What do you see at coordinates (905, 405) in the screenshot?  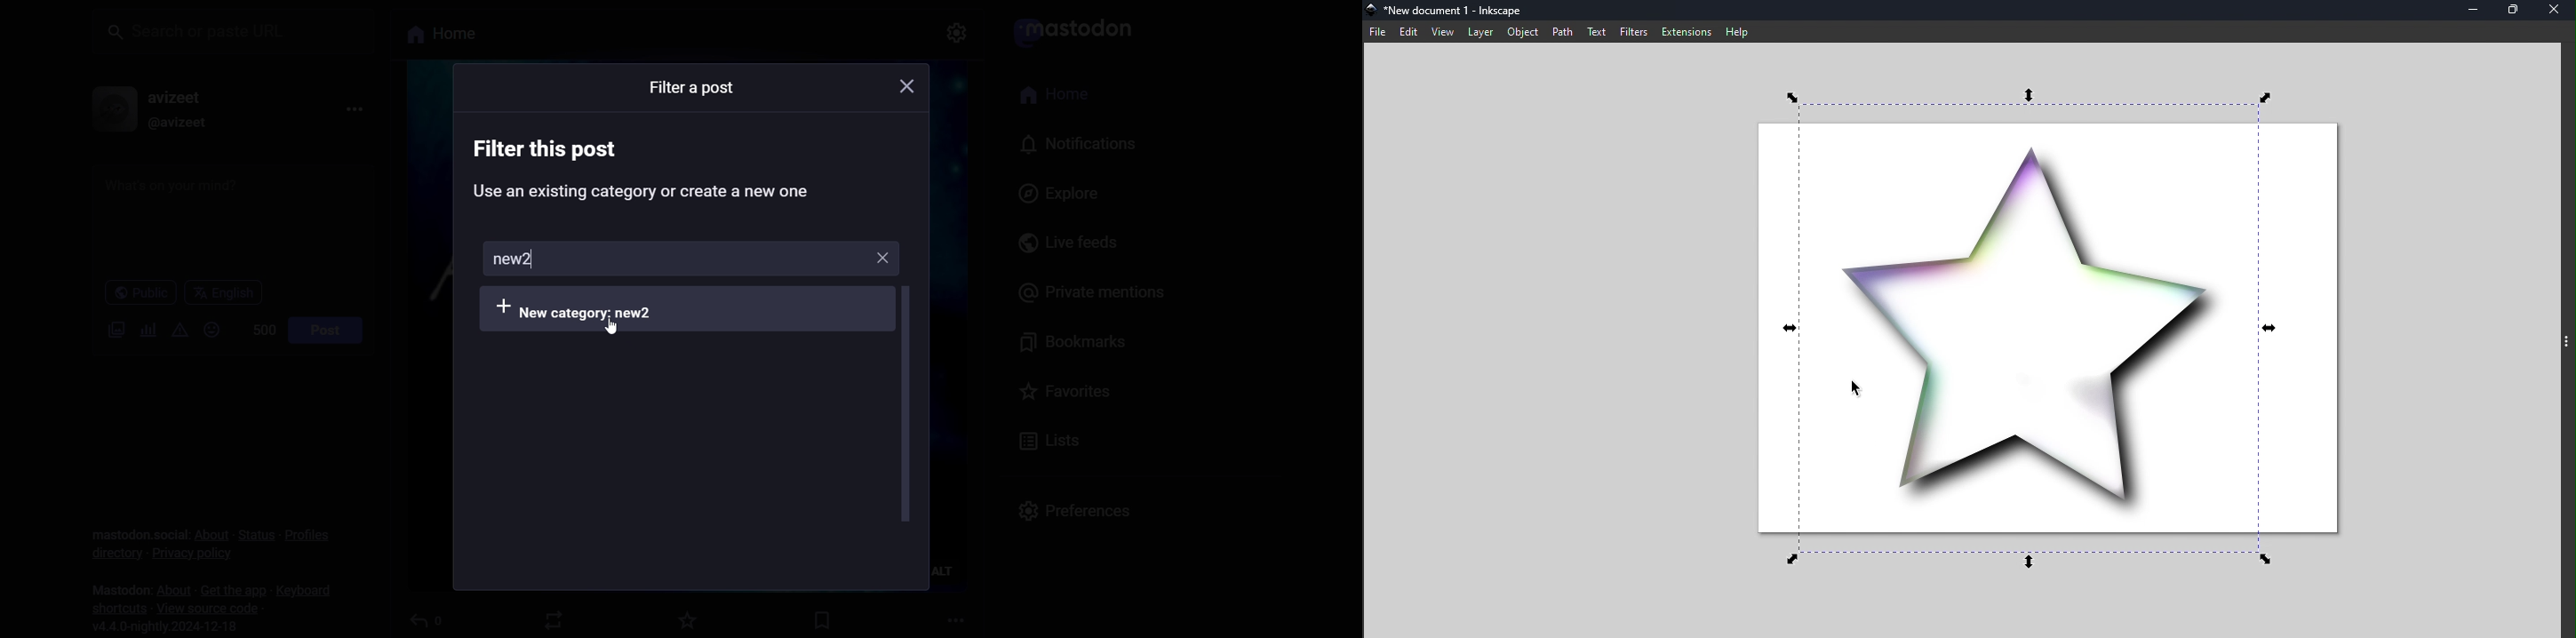 I see `scroll bar` at bounding box center [905, 405].